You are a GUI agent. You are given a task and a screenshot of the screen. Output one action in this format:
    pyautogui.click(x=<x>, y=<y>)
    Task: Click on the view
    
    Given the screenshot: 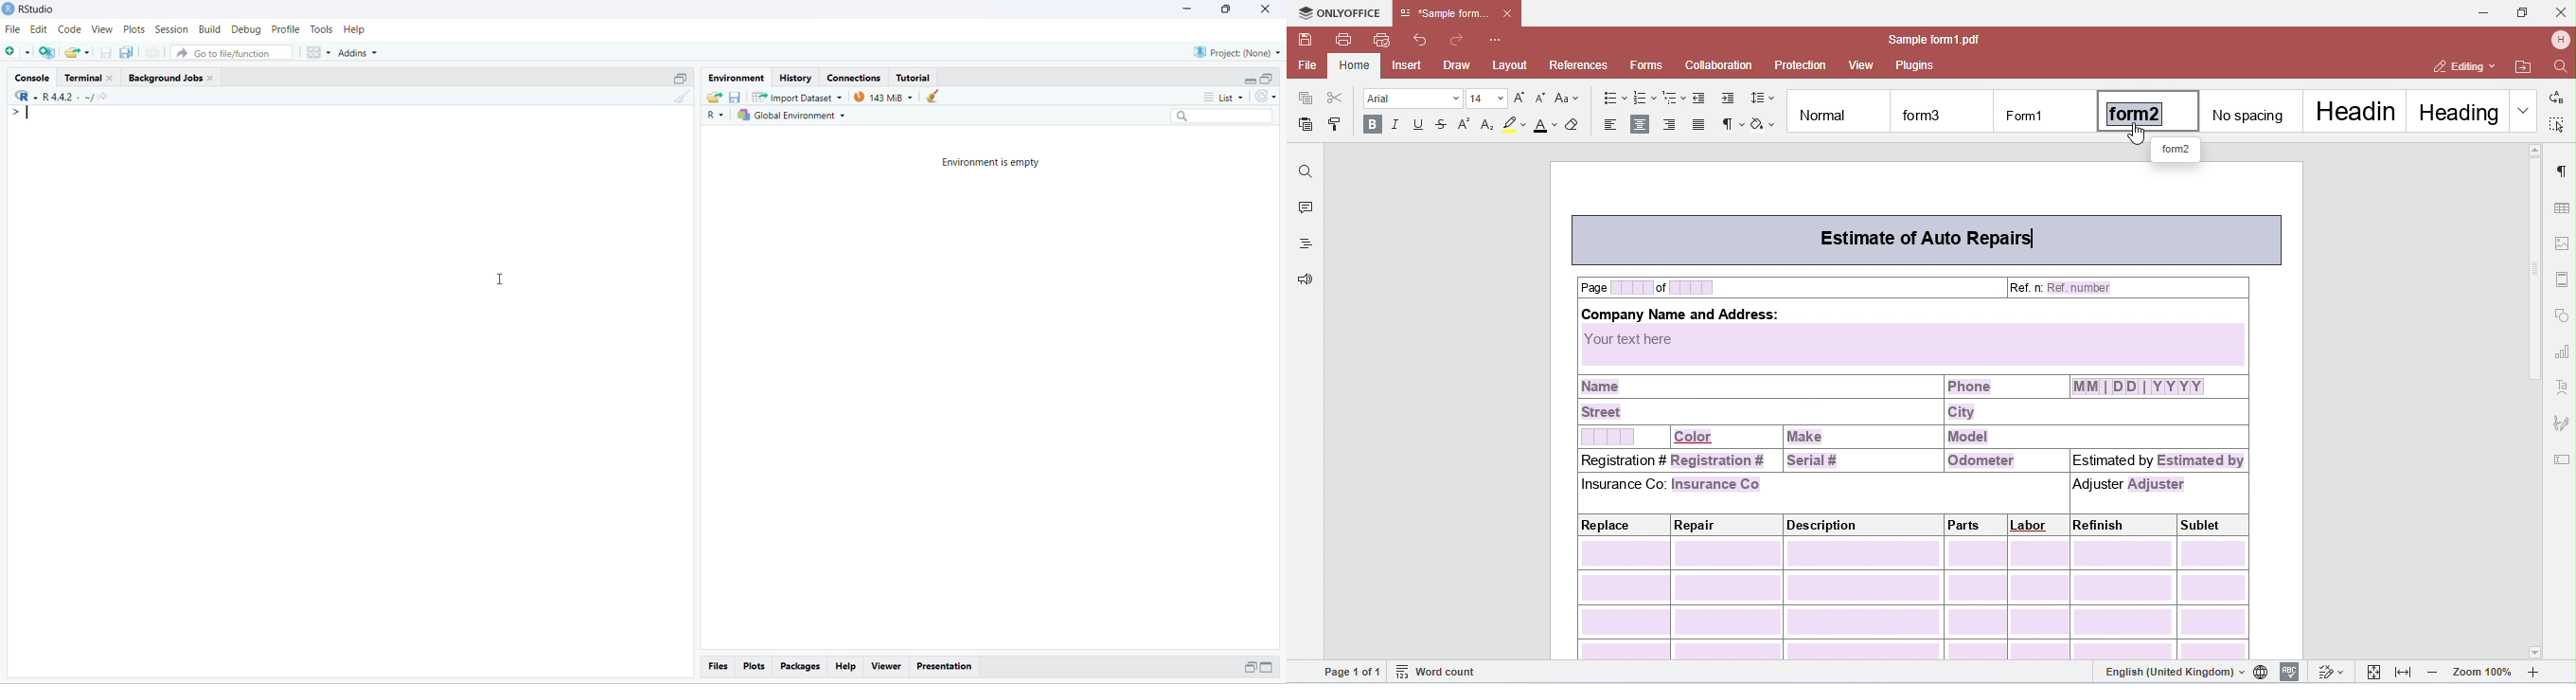 What is the action you would take?
    pyautogui.click(x=102, y=29)
    